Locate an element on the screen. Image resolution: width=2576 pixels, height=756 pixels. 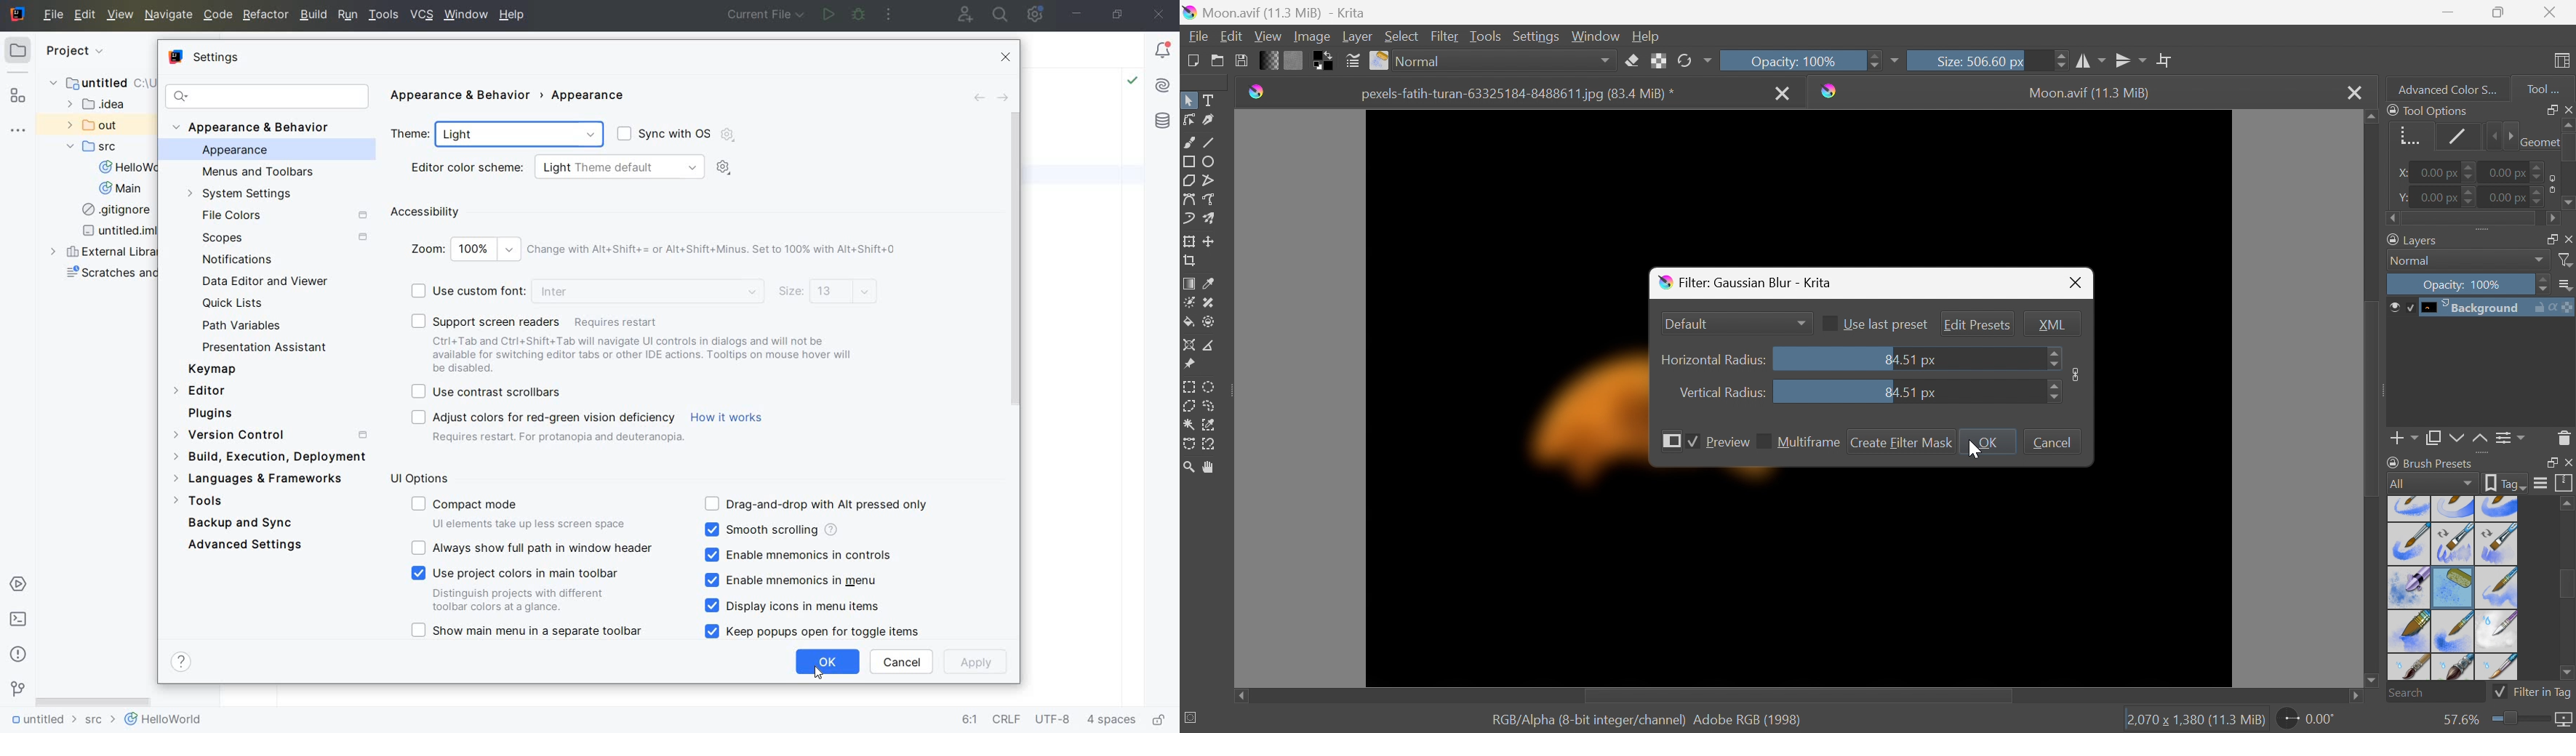
0.00° is located at coordinates (2308, 718).